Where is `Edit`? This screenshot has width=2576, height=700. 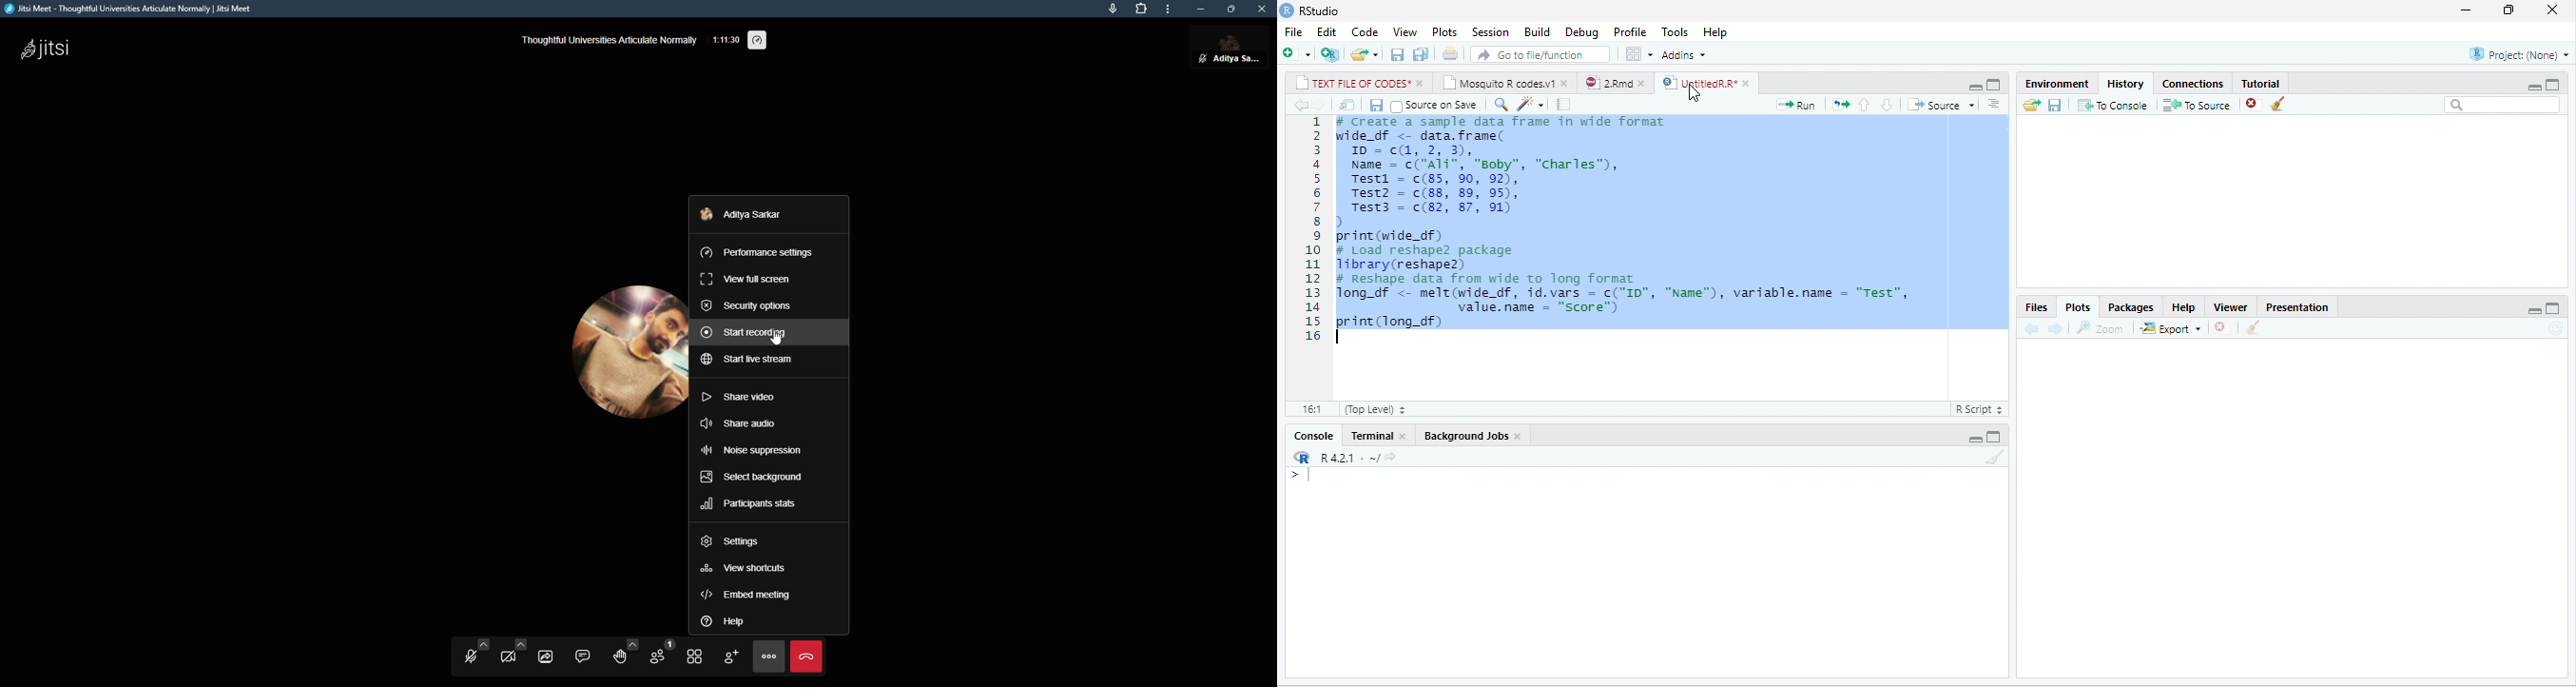
Edit is located at coordinates (1327, 31).